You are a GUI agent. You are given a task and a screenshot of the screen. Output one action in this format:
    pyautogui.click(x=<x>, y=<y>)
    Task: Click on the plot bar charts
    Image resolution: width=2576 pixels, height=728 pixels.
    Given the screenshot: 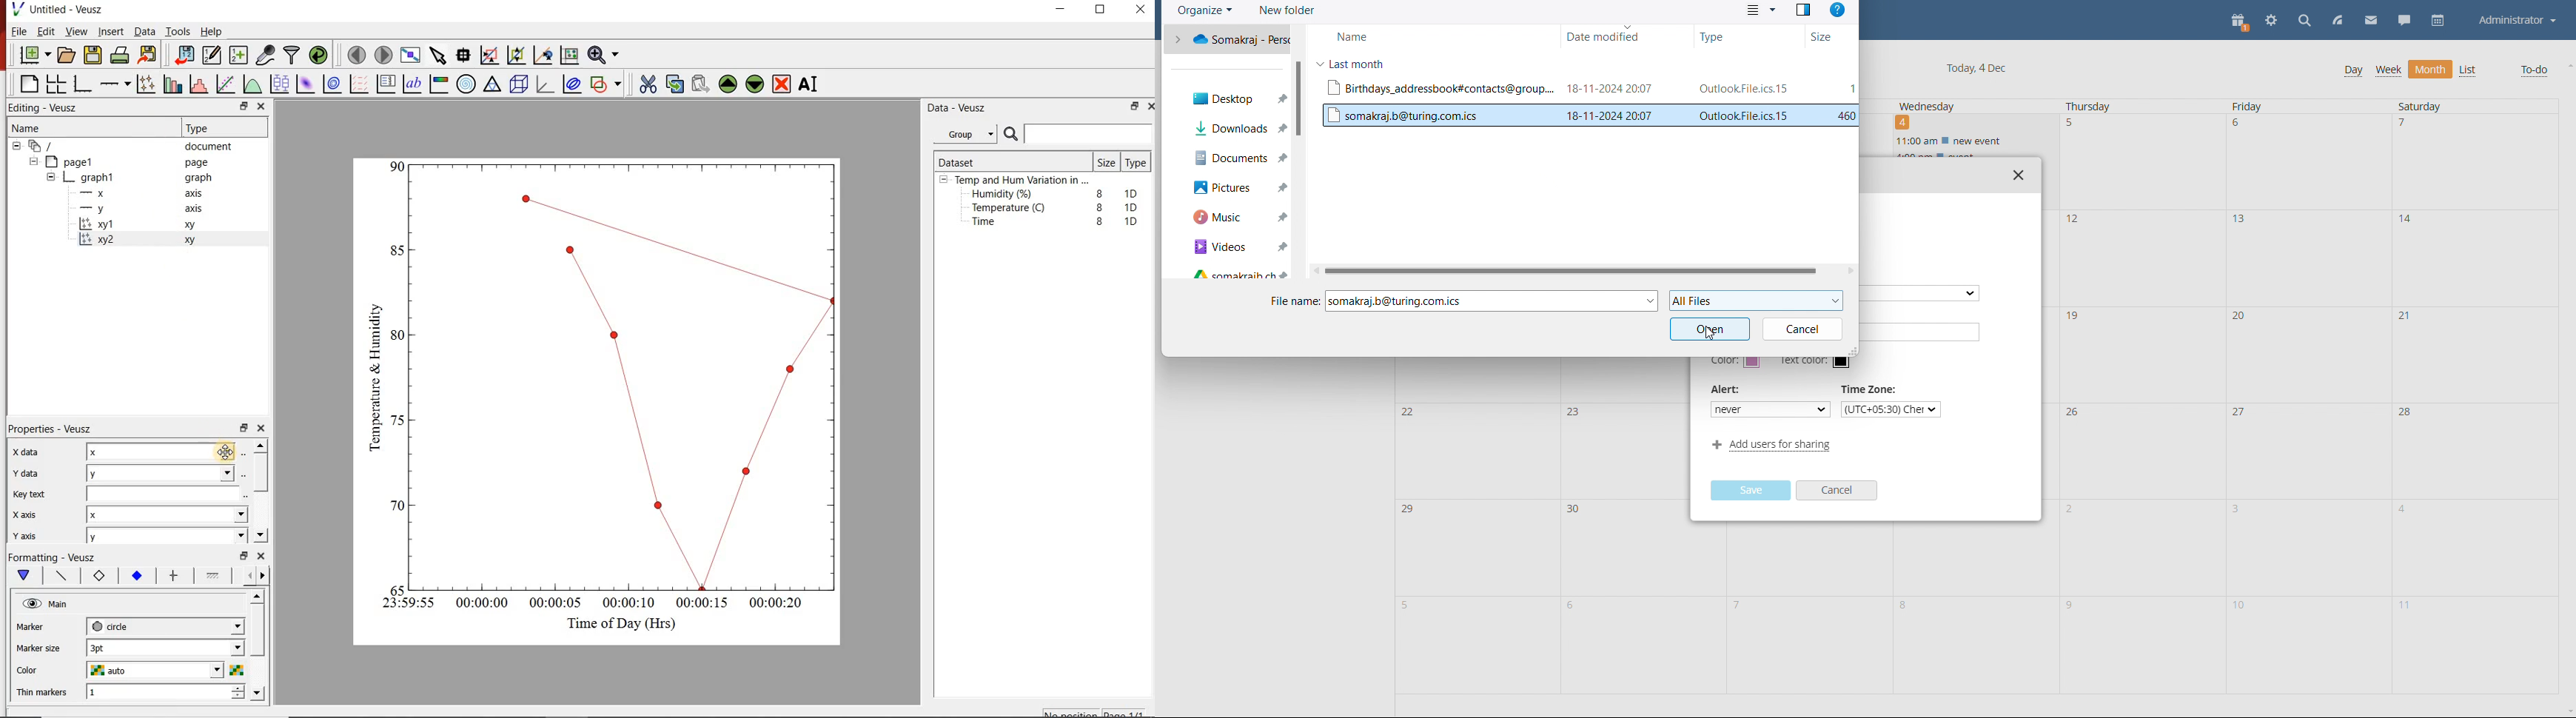 What is the action you would take?
    pyautogui.click(x=173, y=82)
    